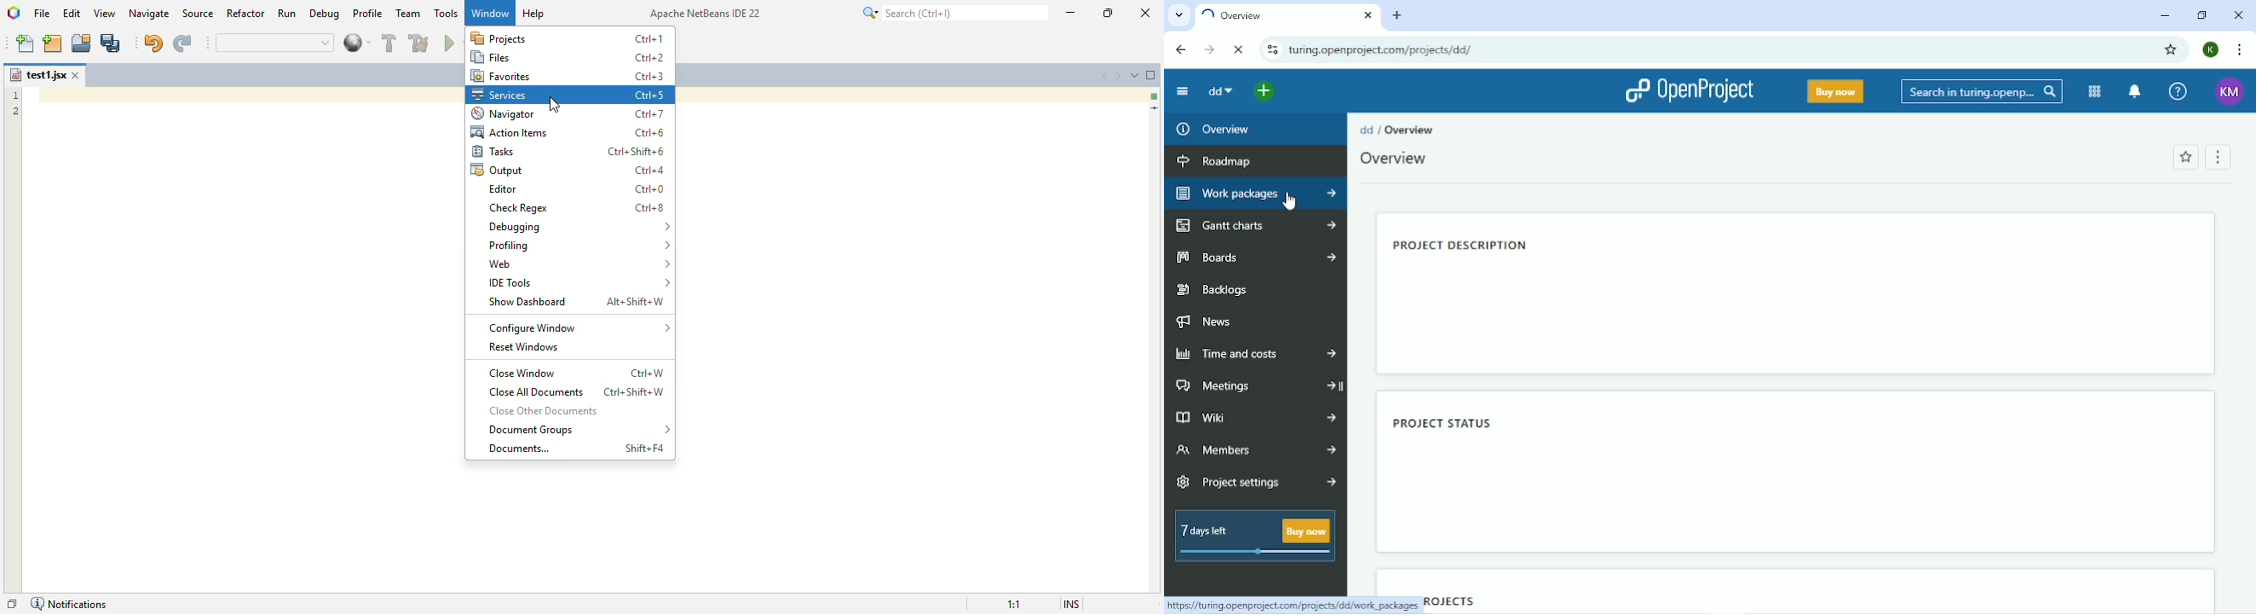 The height and width of the screenshot is (616, 2268). Describe the element at coordinates (2229, 92) in the screenshot. I see `Account` at that location.